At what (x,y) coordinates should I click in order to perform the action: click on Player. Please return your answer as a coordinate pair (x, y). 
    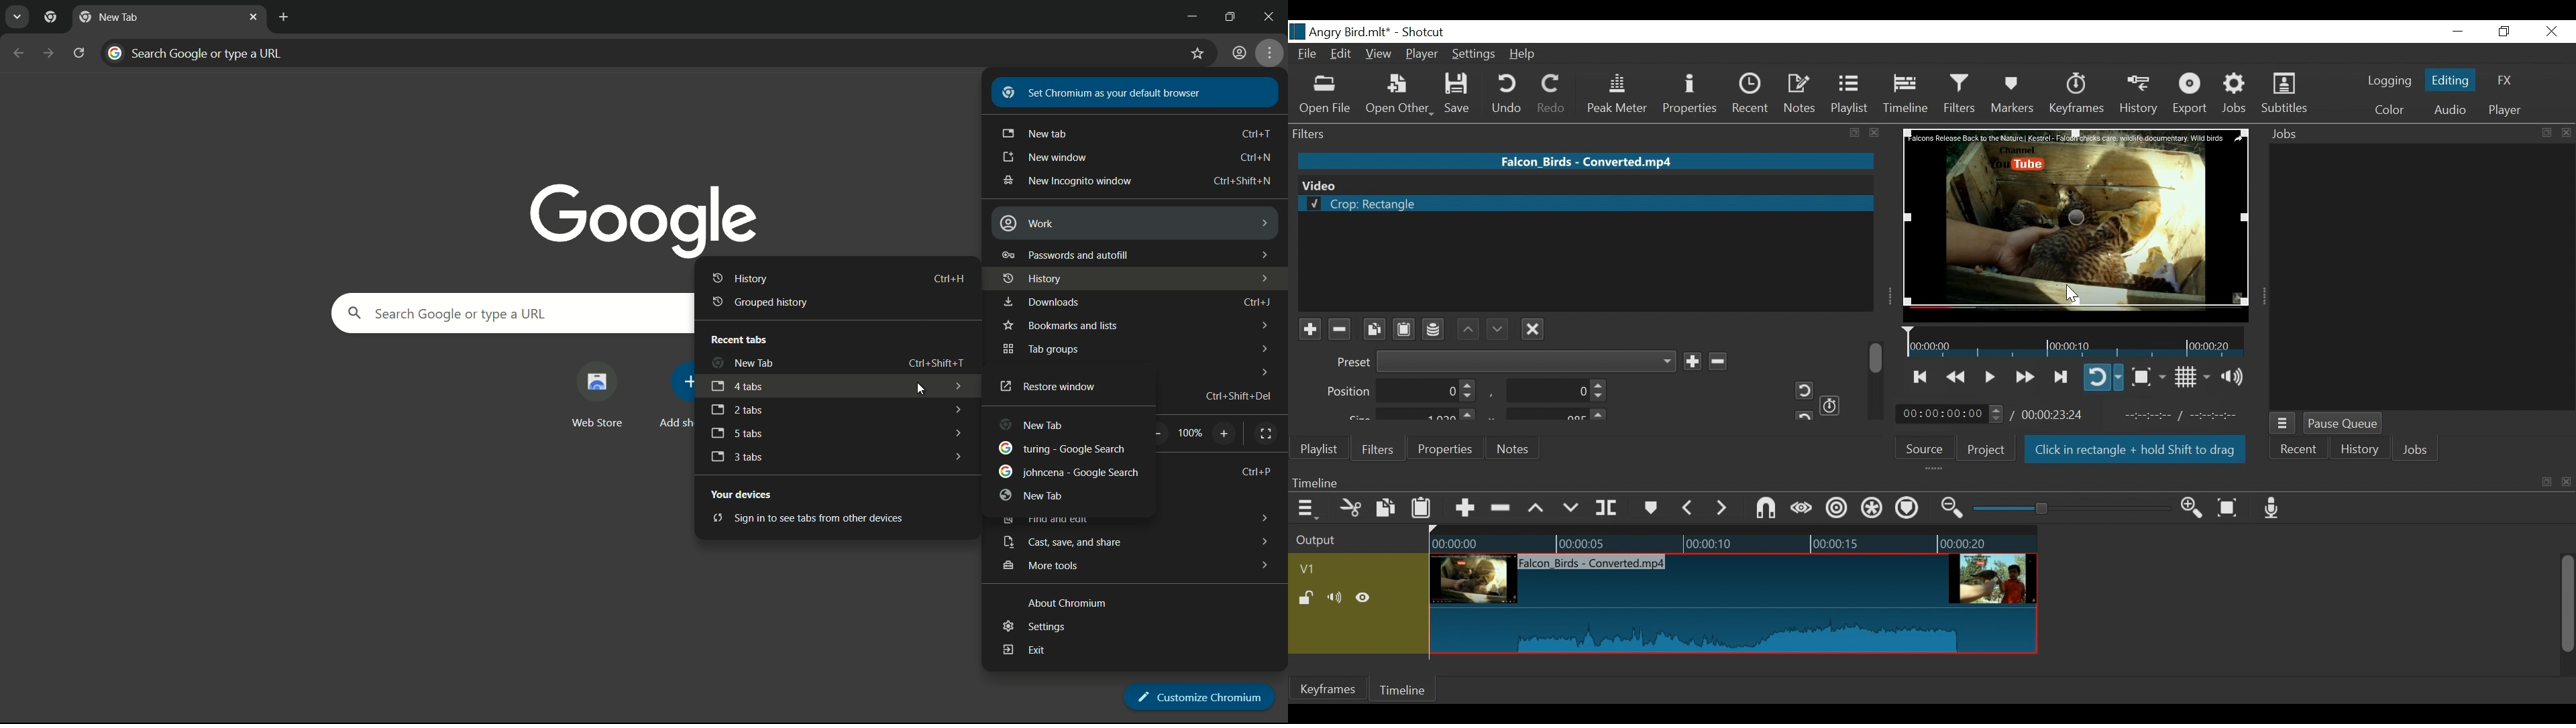
    Looking at the image, I should click on (1423, 56).